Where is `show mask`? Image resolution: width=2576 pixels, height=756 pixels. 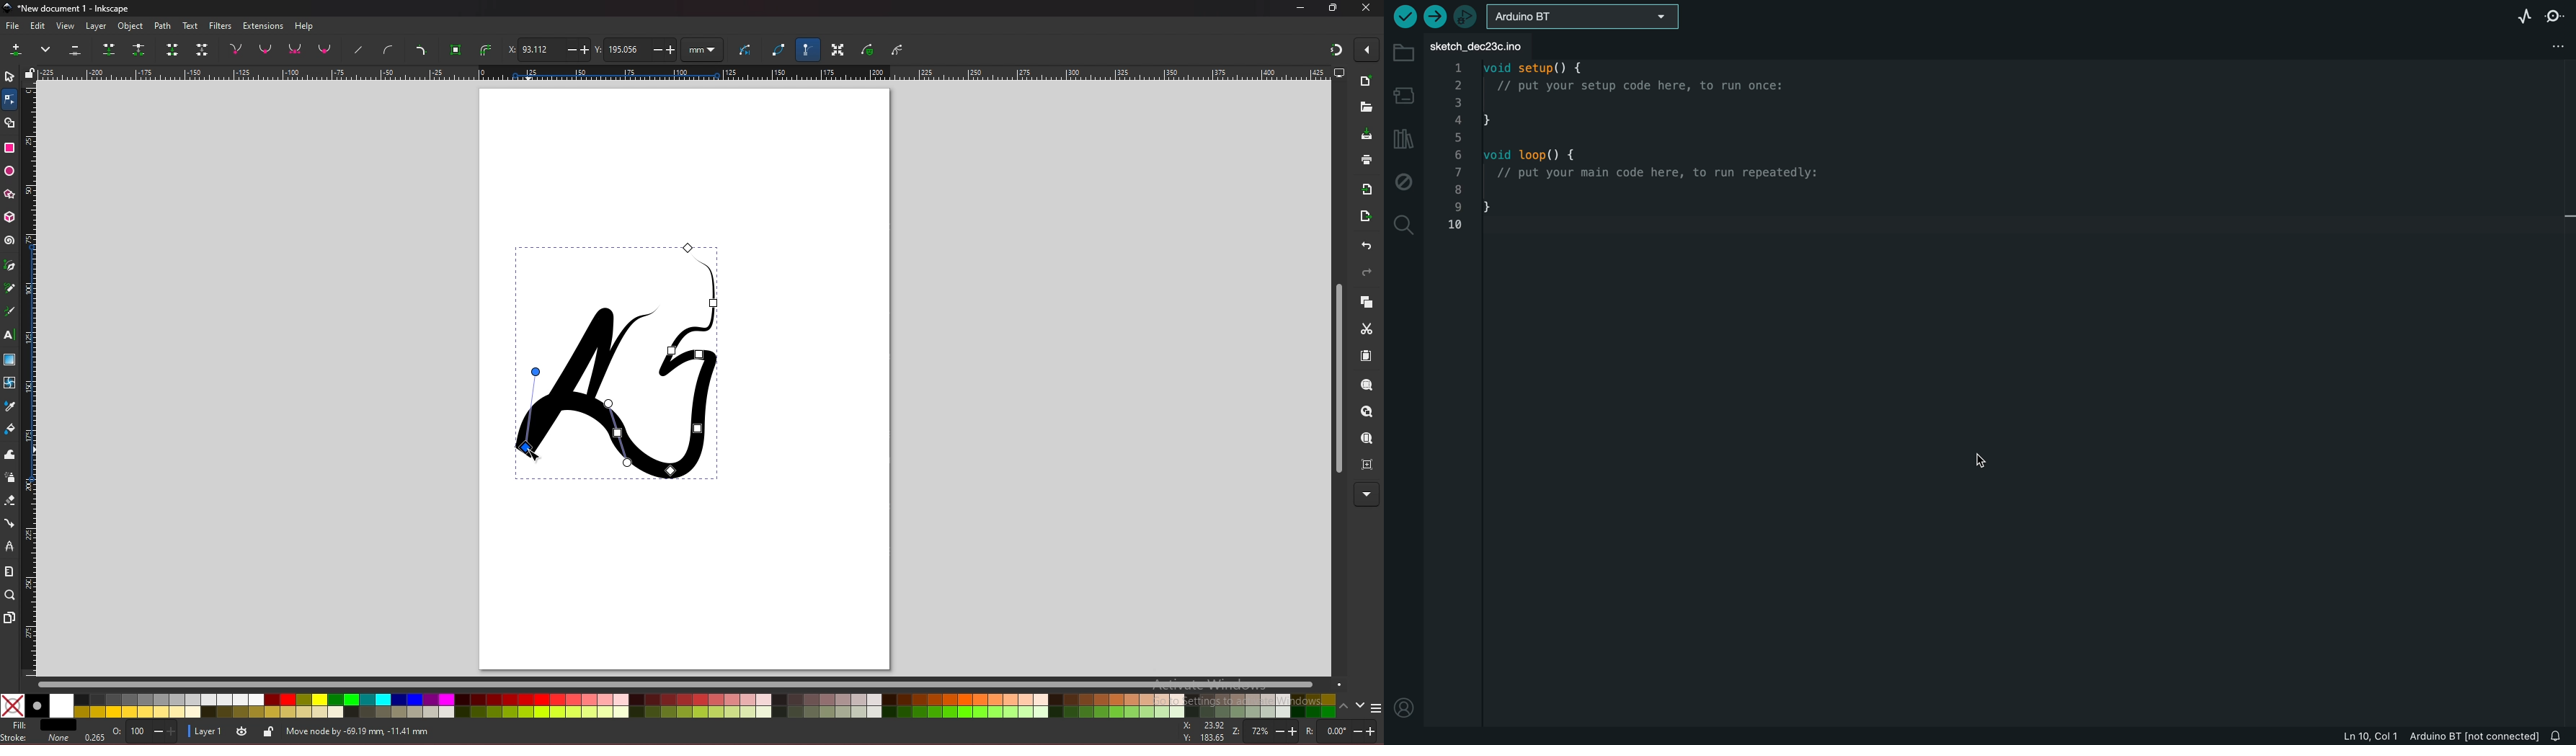
show mask is located at coordinates (869, 49).